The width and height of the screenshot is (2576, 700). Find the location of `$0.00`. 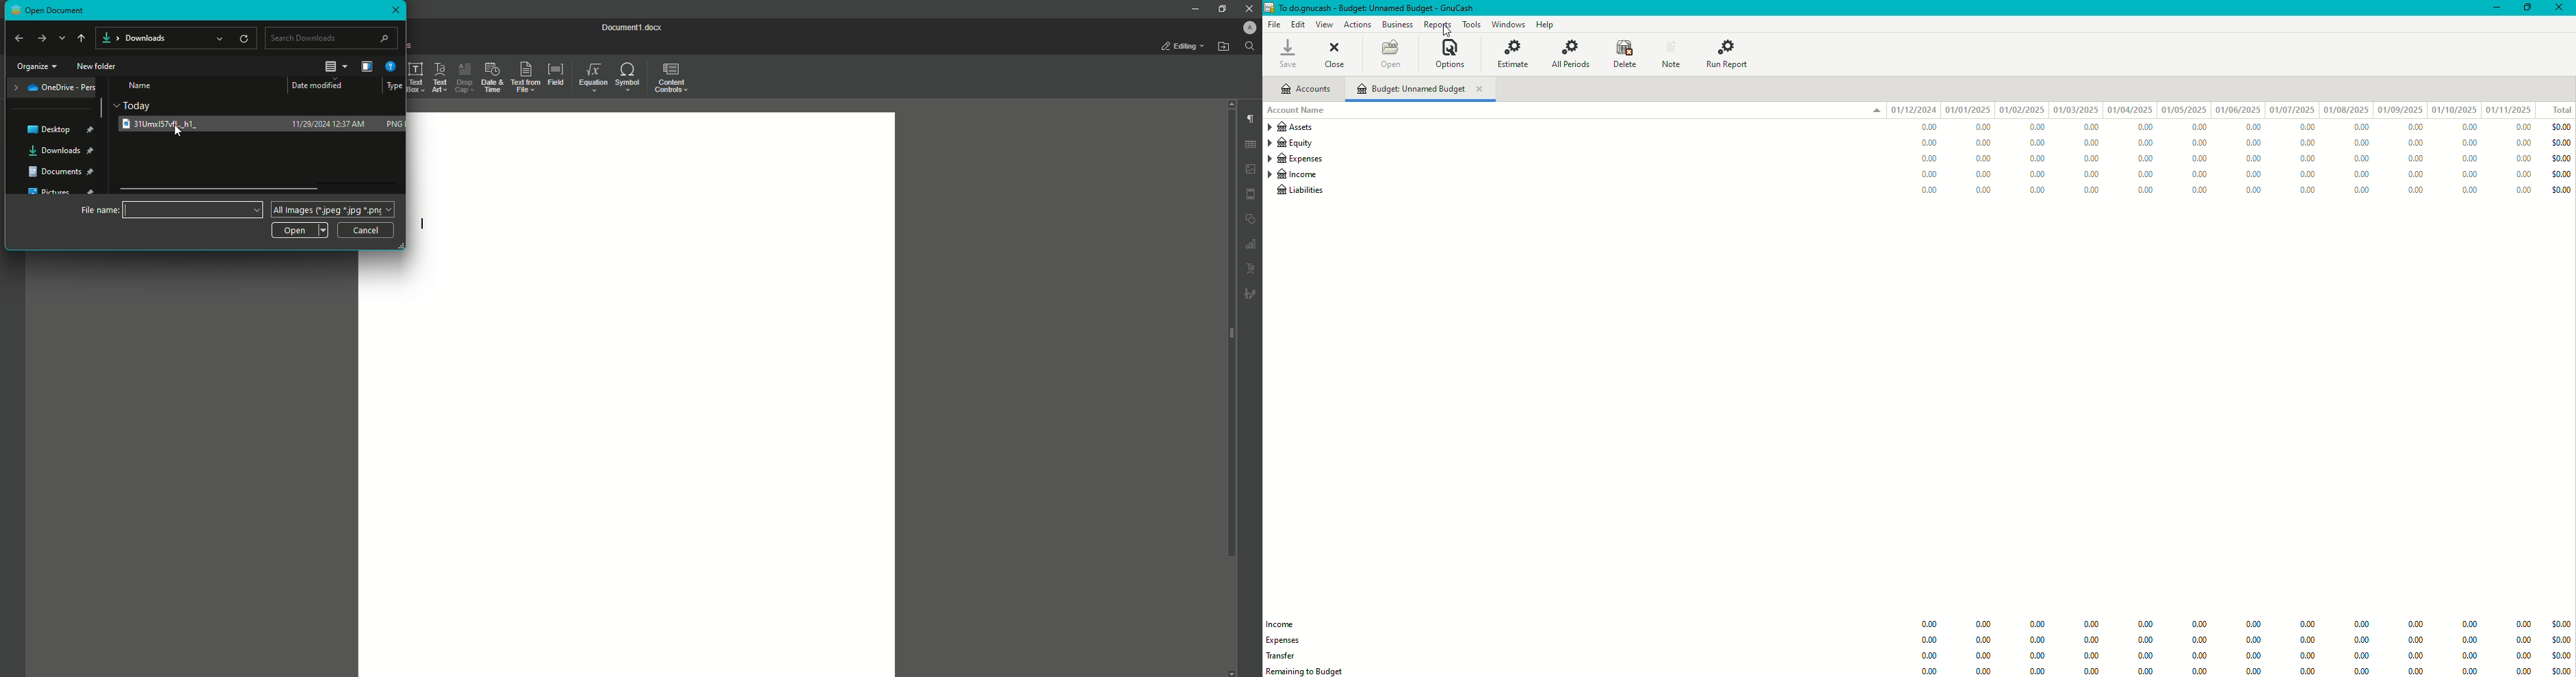

$0.00 is located at coordinates (2560, 624).